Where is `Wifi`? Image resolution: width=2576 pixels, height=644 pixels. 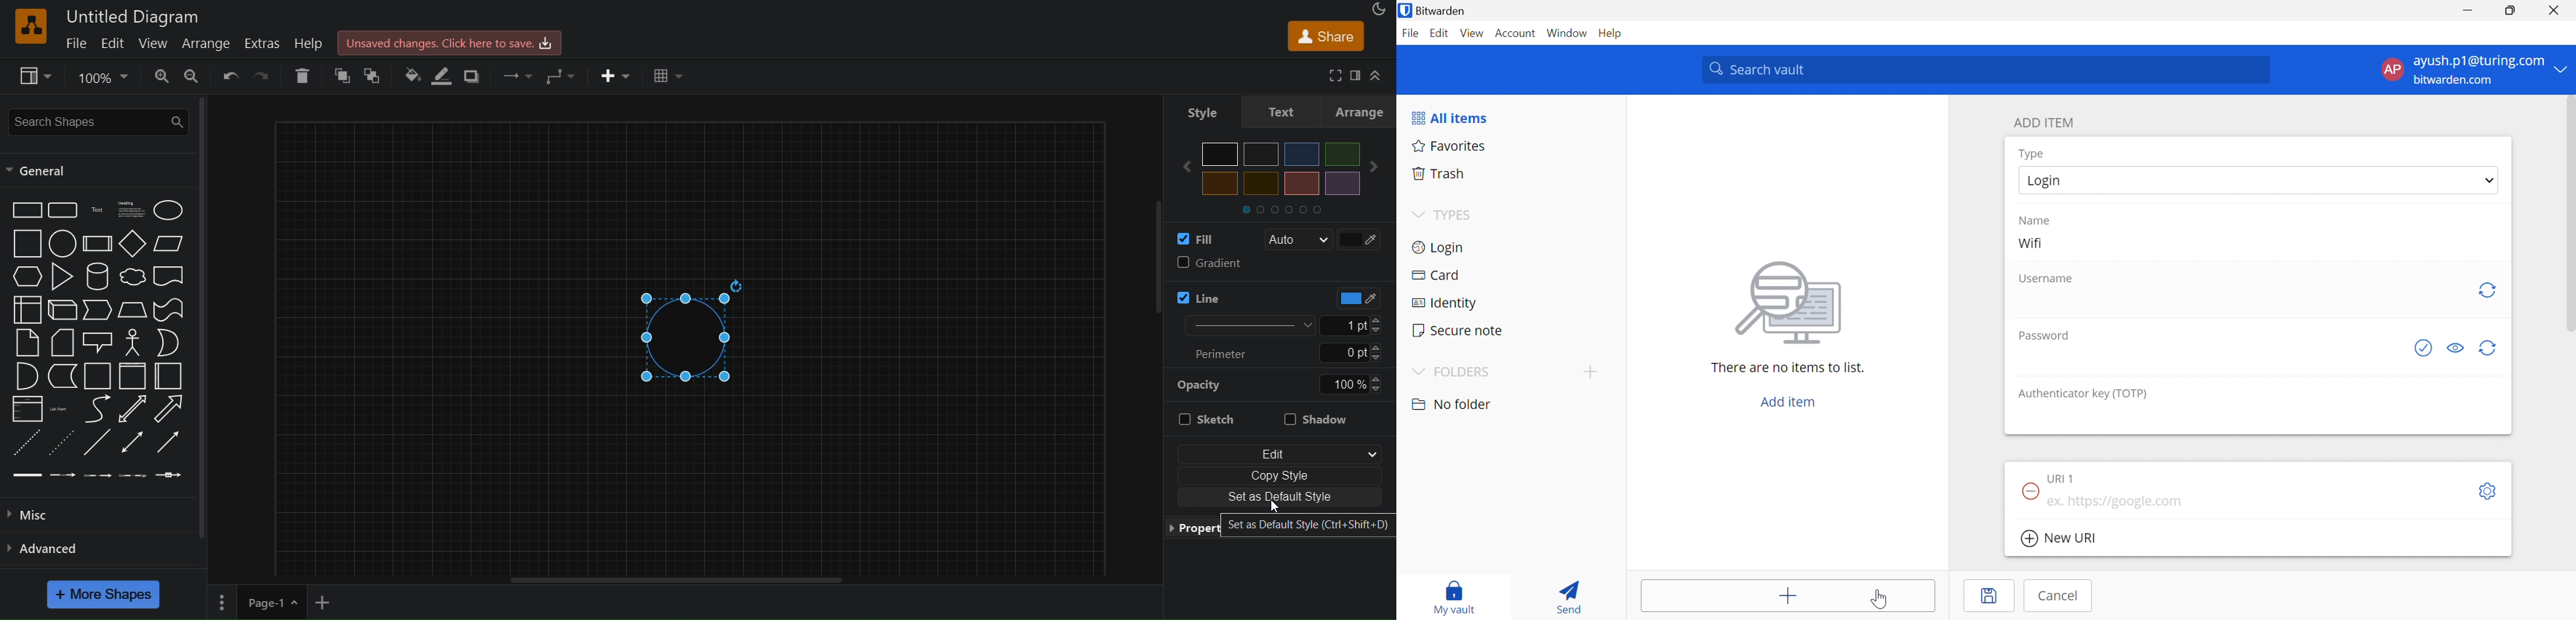
Wifi is located at coordinates (2030, 242).